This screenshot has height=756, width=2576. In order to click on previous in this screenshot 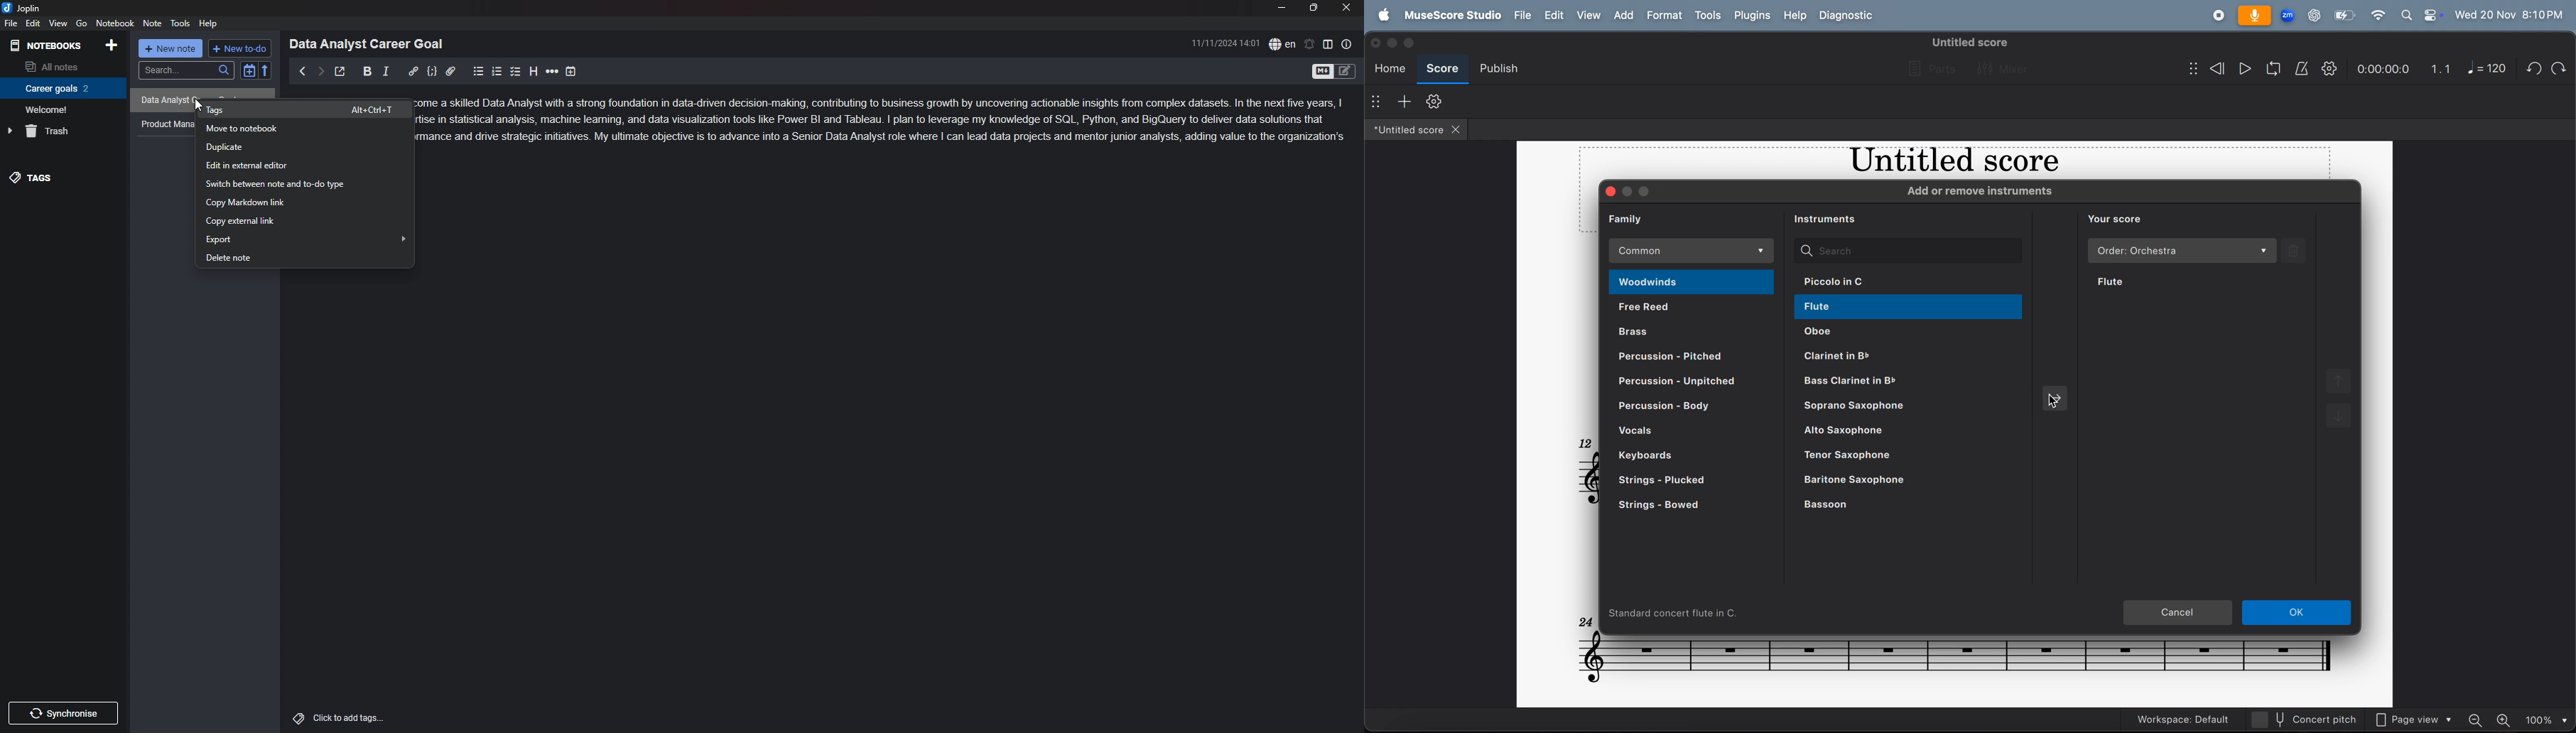, I will do `click(301, 71)`.